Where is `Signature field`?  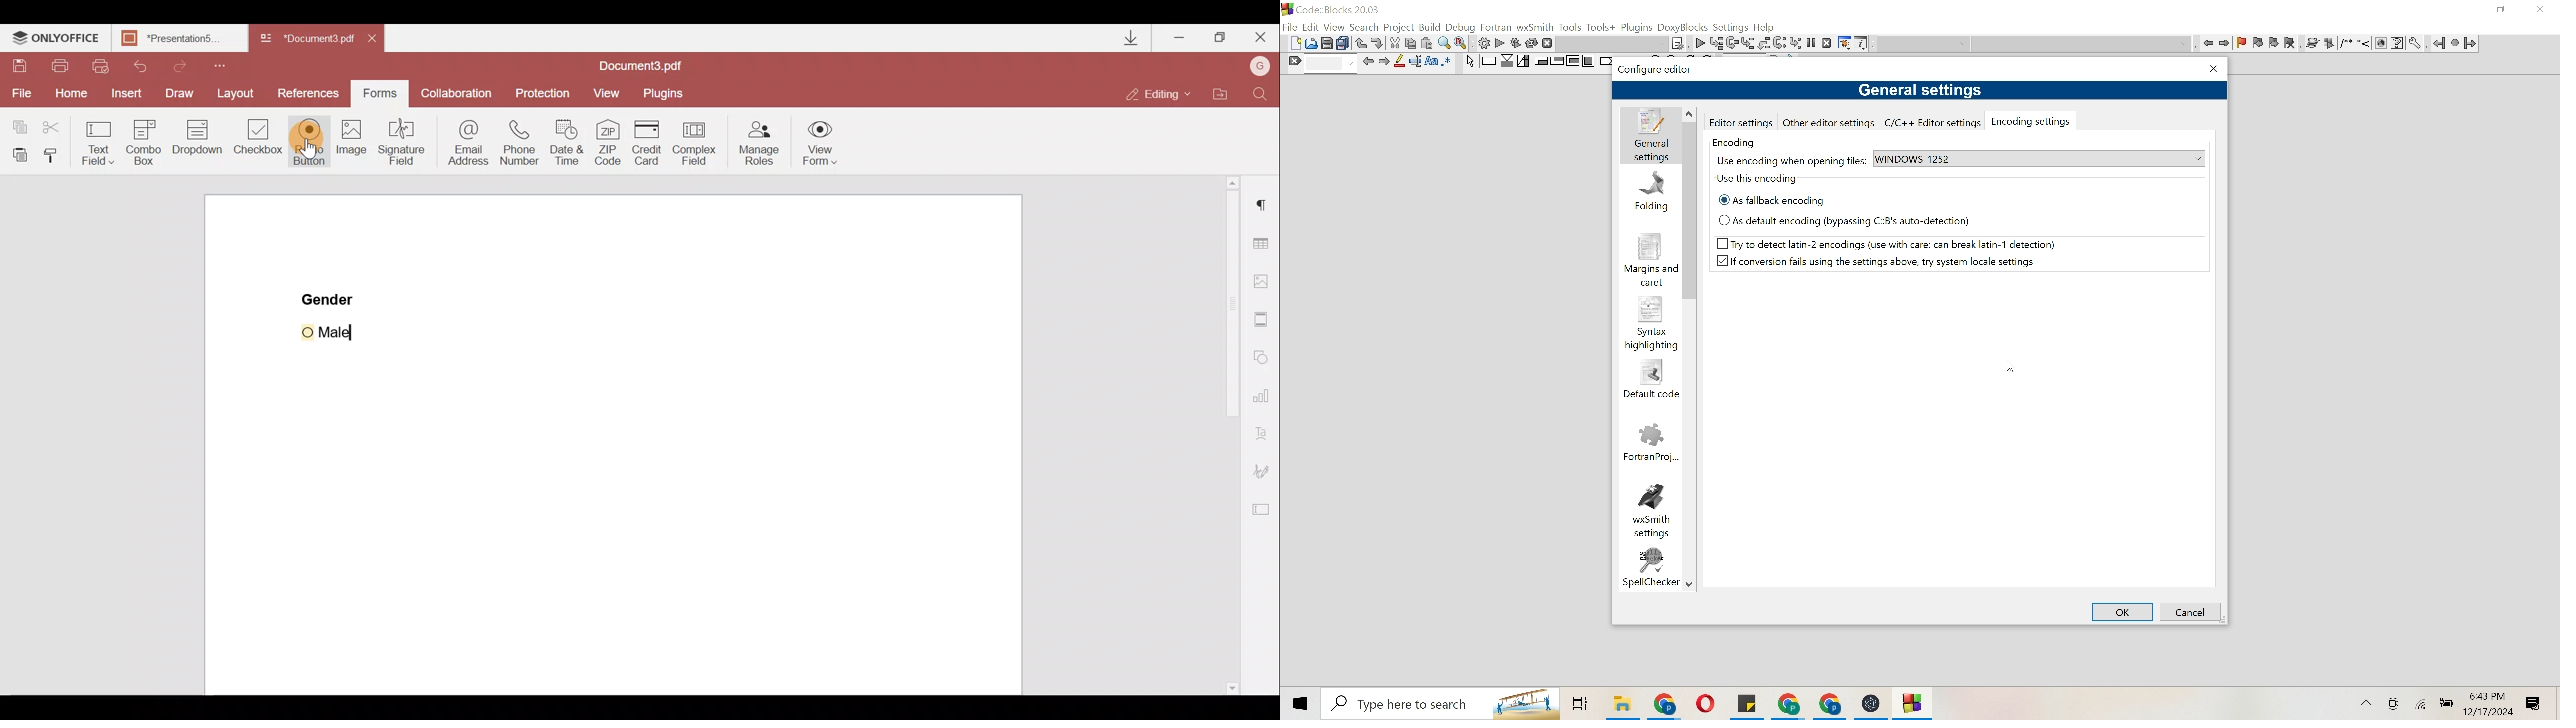 Signature field is located at coordinates (405, 148).